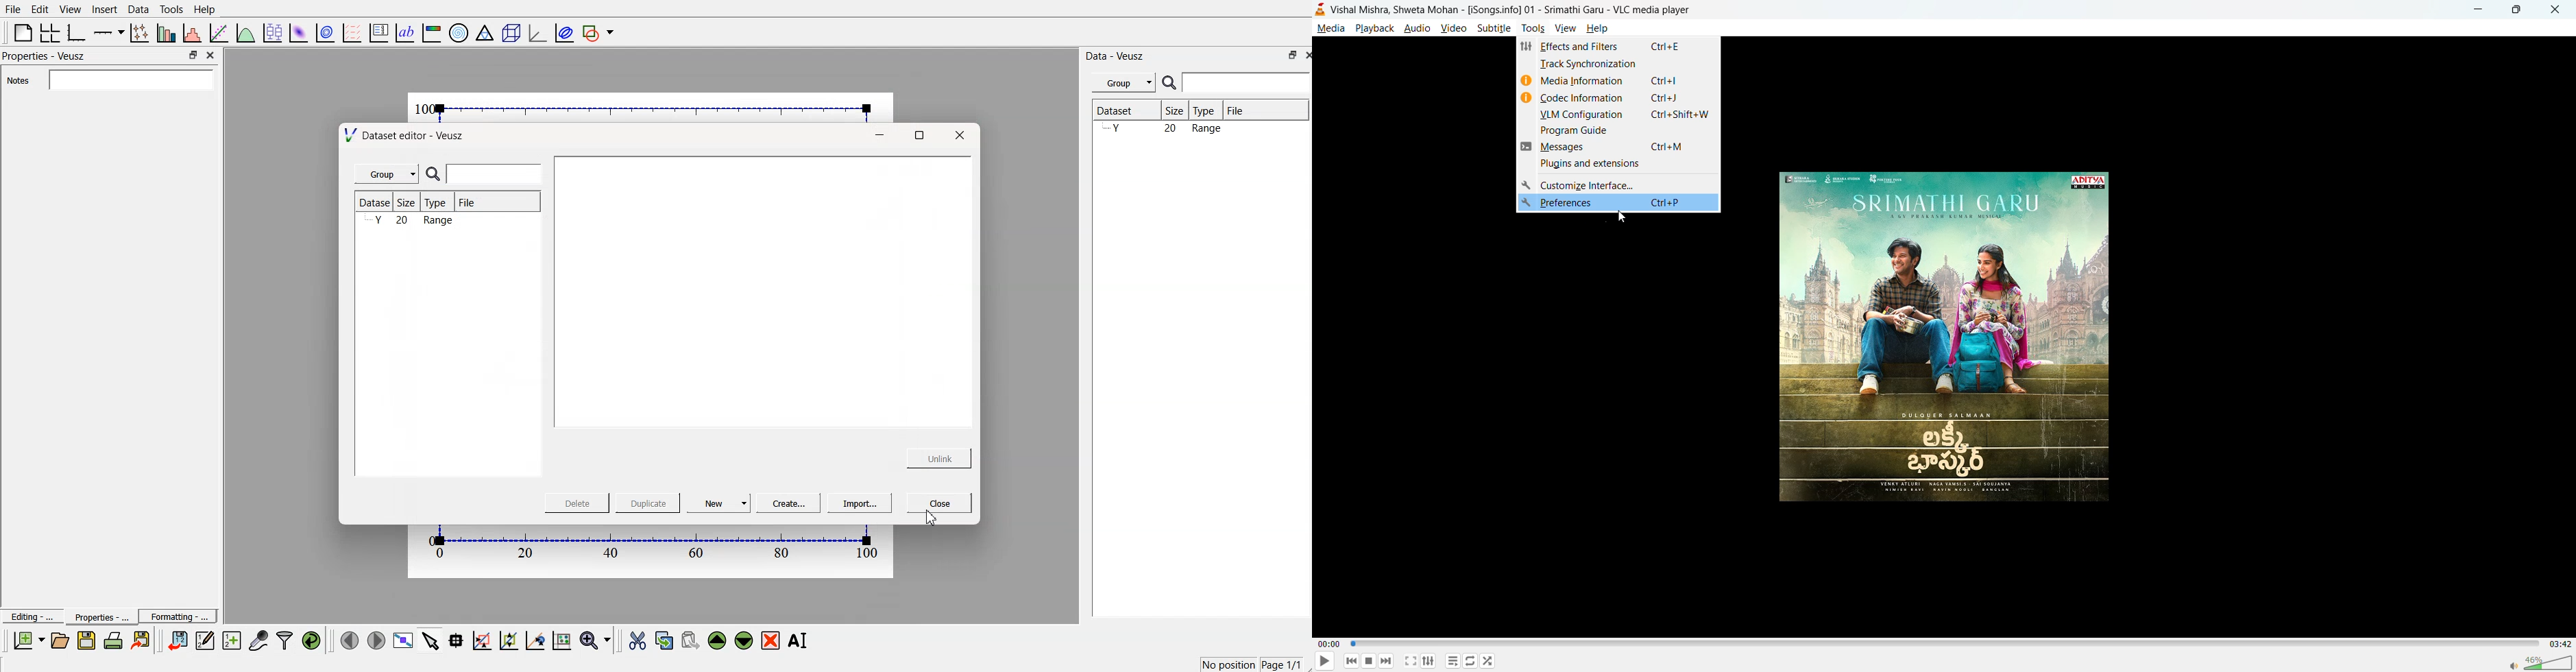 Image resolution: width=2576 pixels, height=672 pixels. What do you see at coordinates (691, 638) in the screenshot?
I see `paste` at bounding box center [691, 638].